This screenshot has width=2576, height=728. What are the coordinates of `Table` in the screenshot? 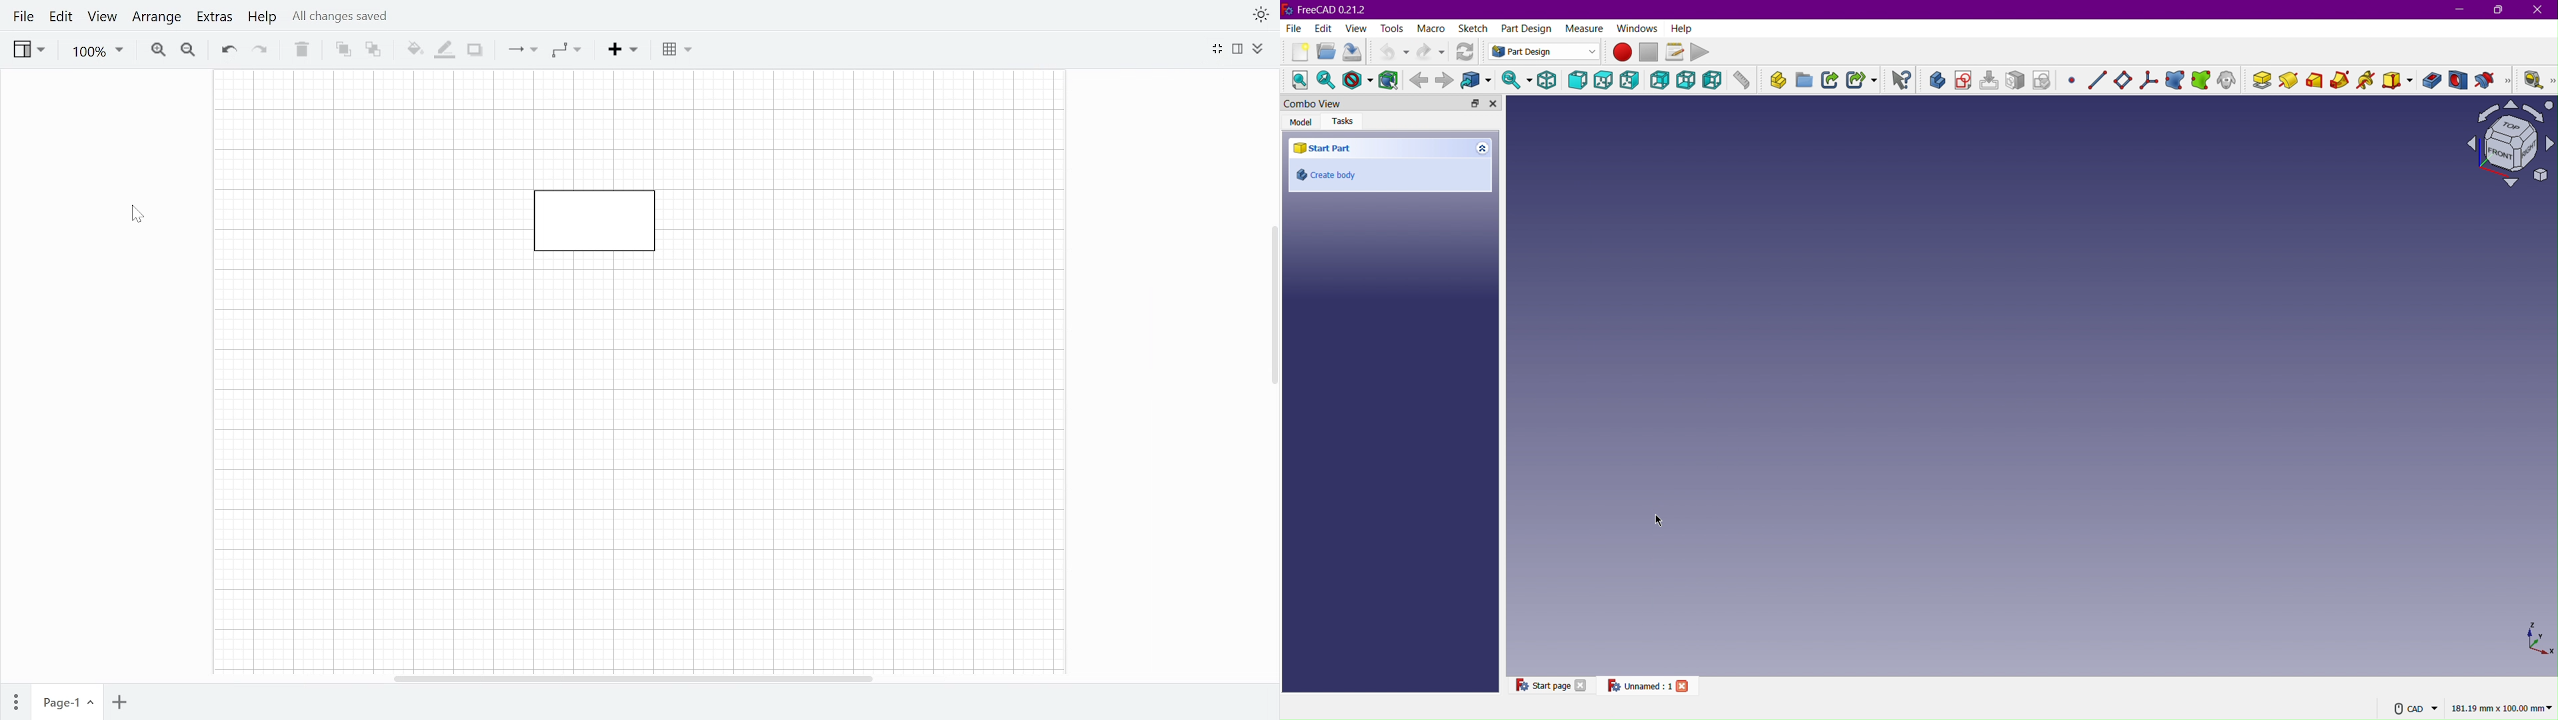 It's located at (680, 52).